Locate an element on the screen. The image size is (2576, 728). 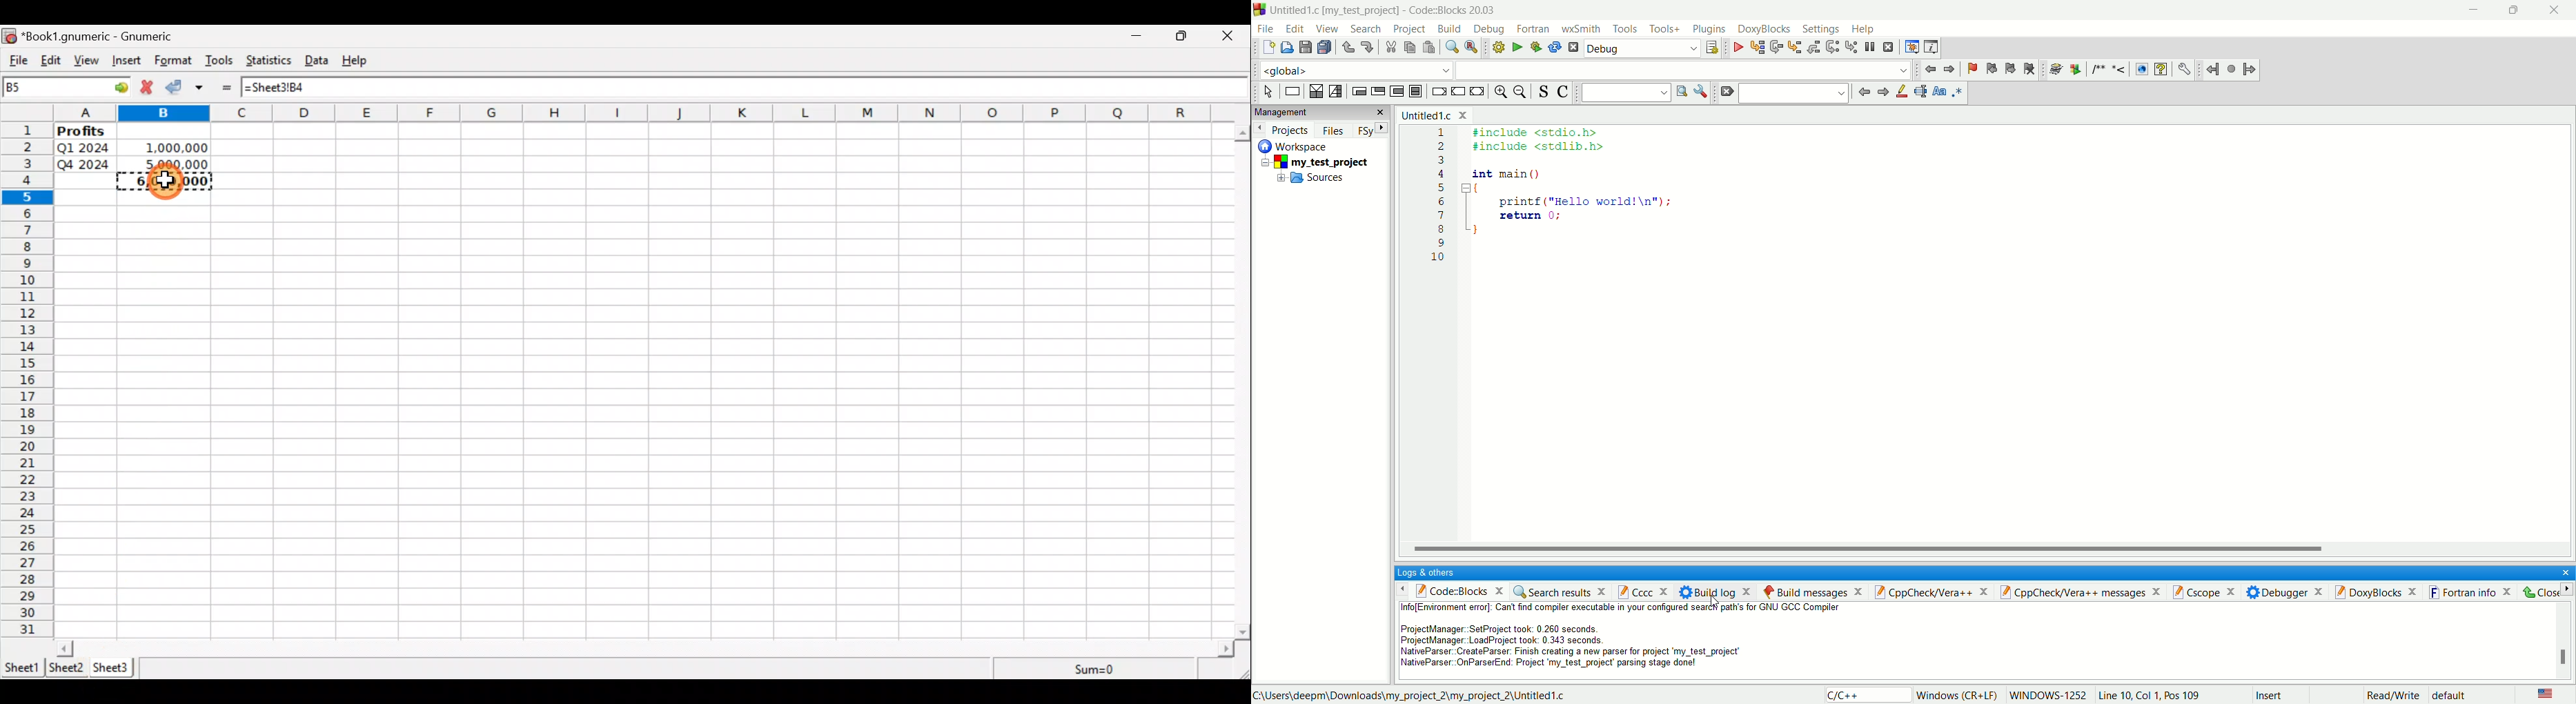
toggle bookmark is located at coordinates (1969, 69).